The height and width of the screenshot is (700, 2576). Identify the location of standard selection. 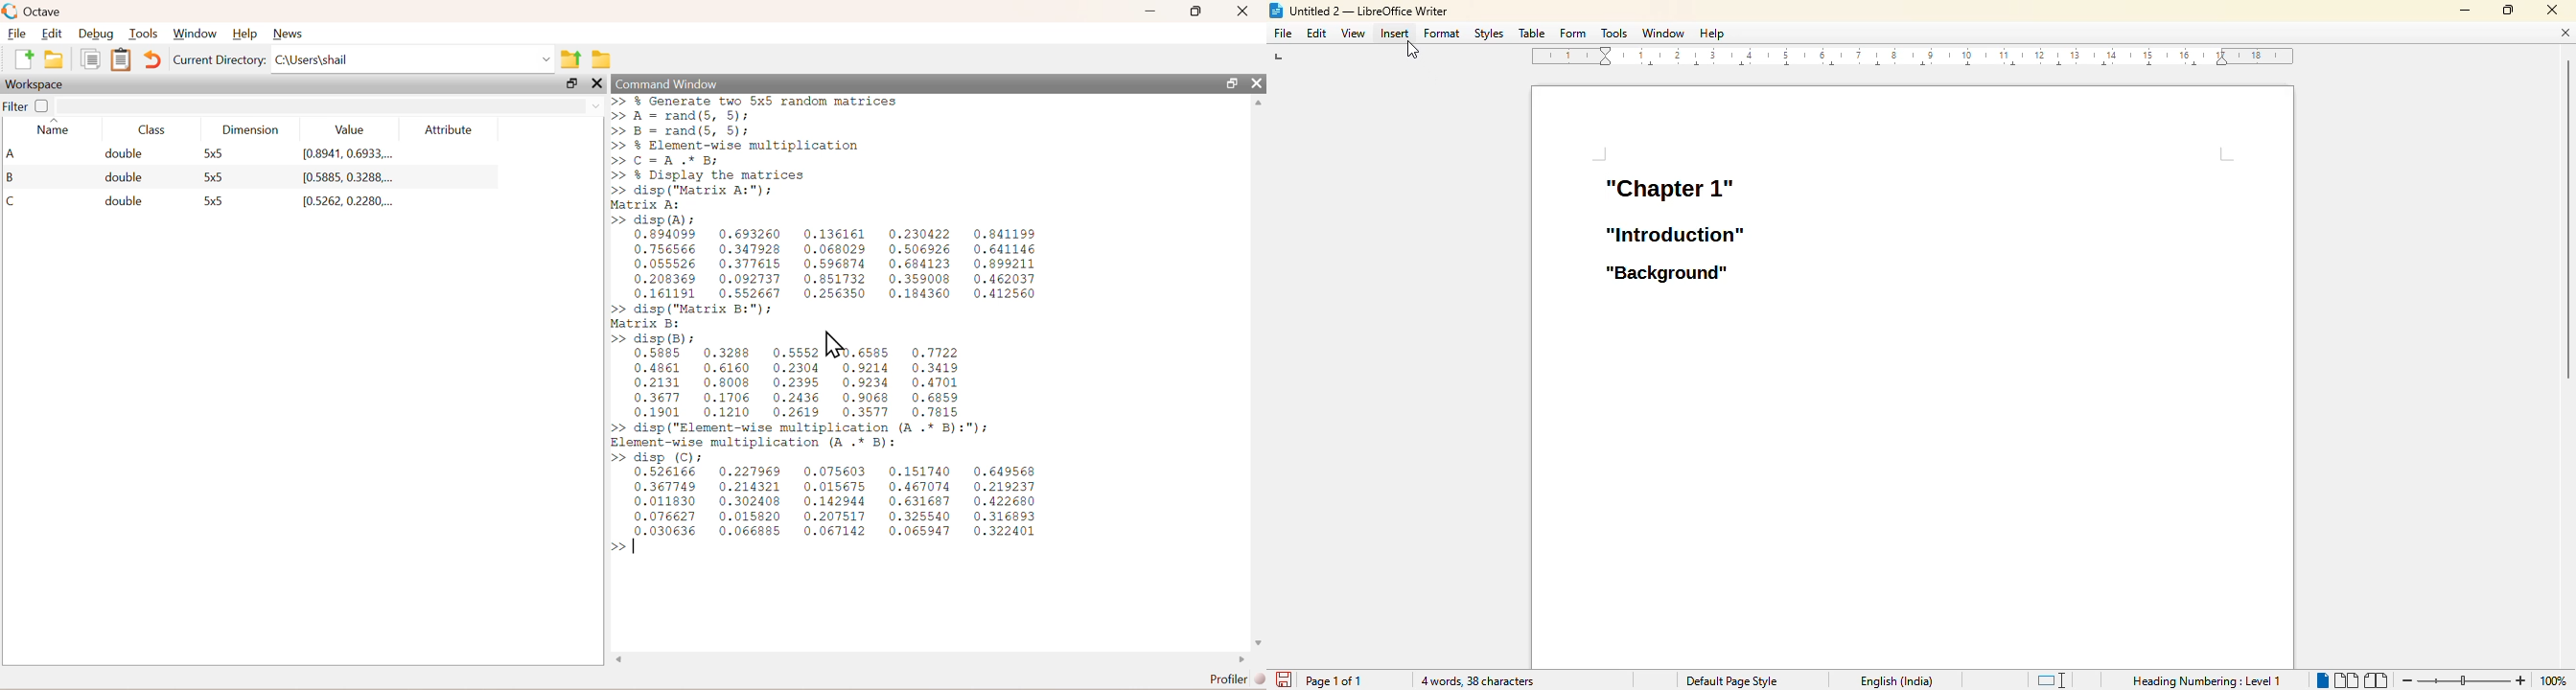
(2052, 679).